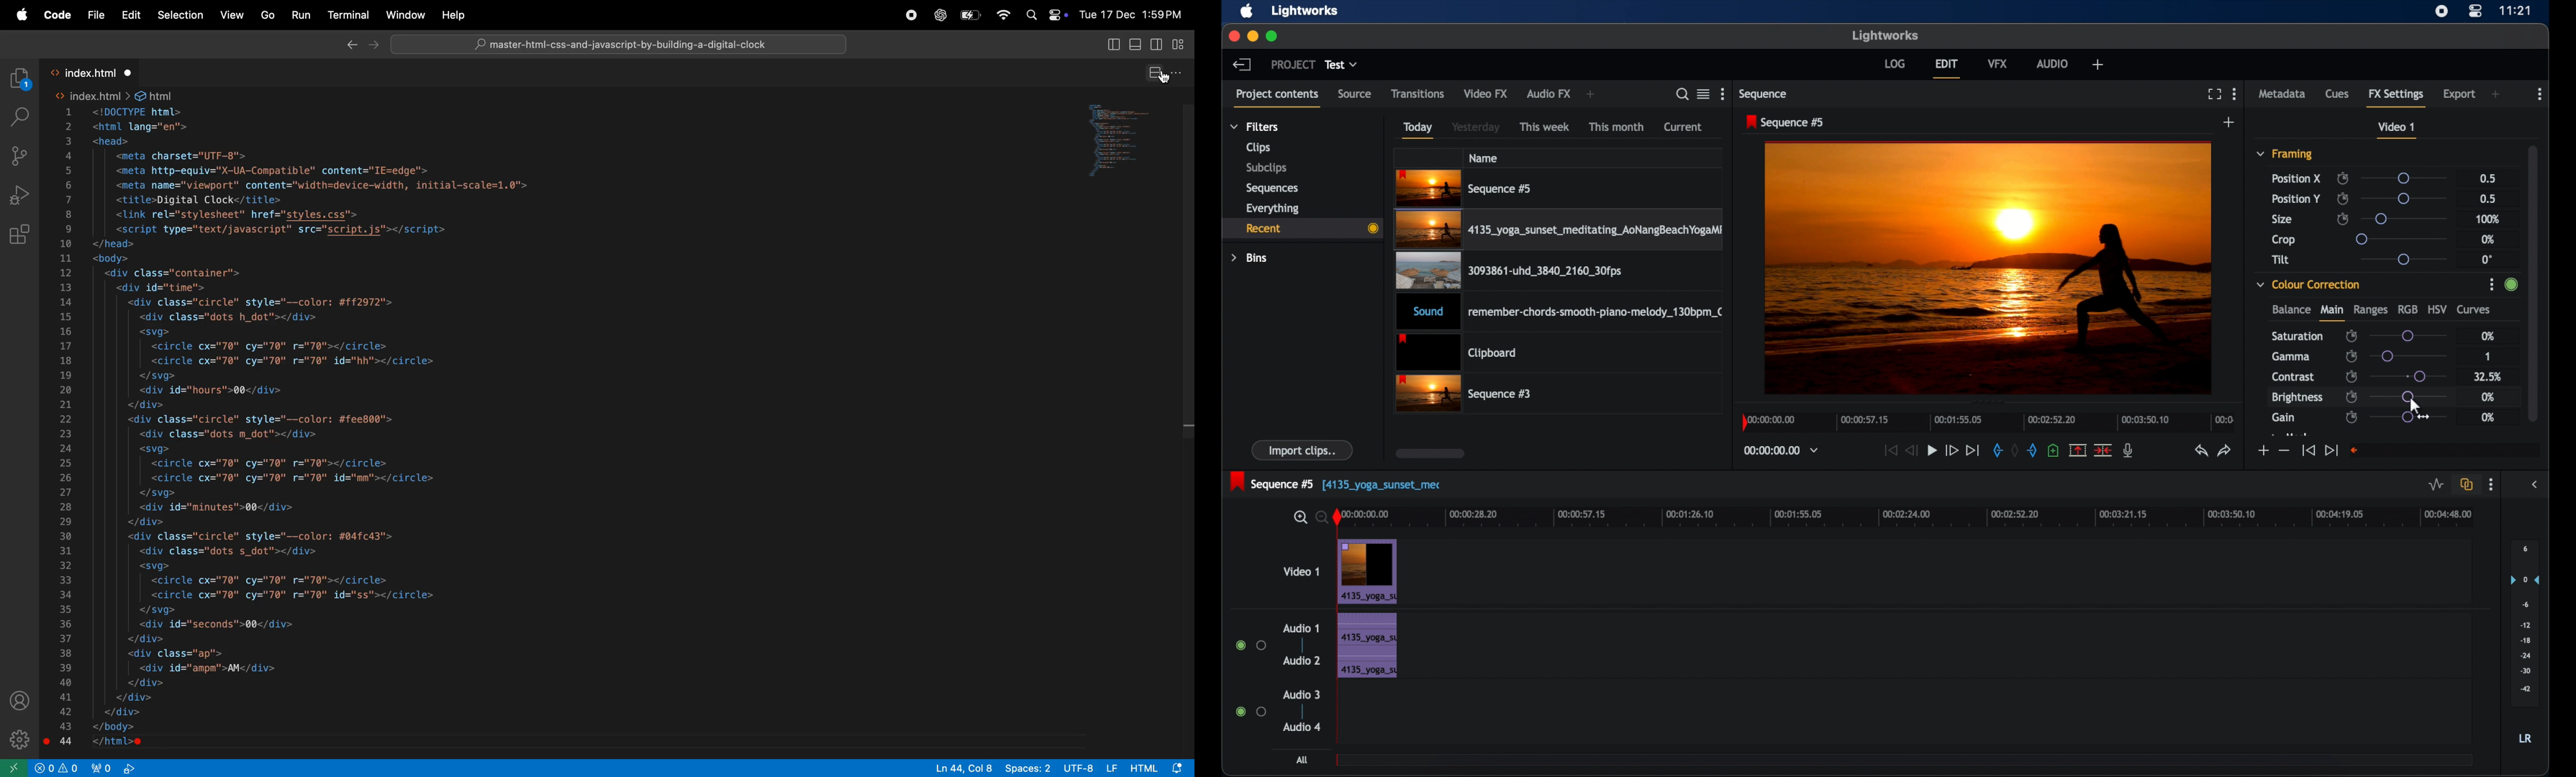 This screenshot has height=784, width=2576. What do you see at coordinates (1507, 273) in the screenshot?
I see `video clip` at bounding box center [1507, 273].